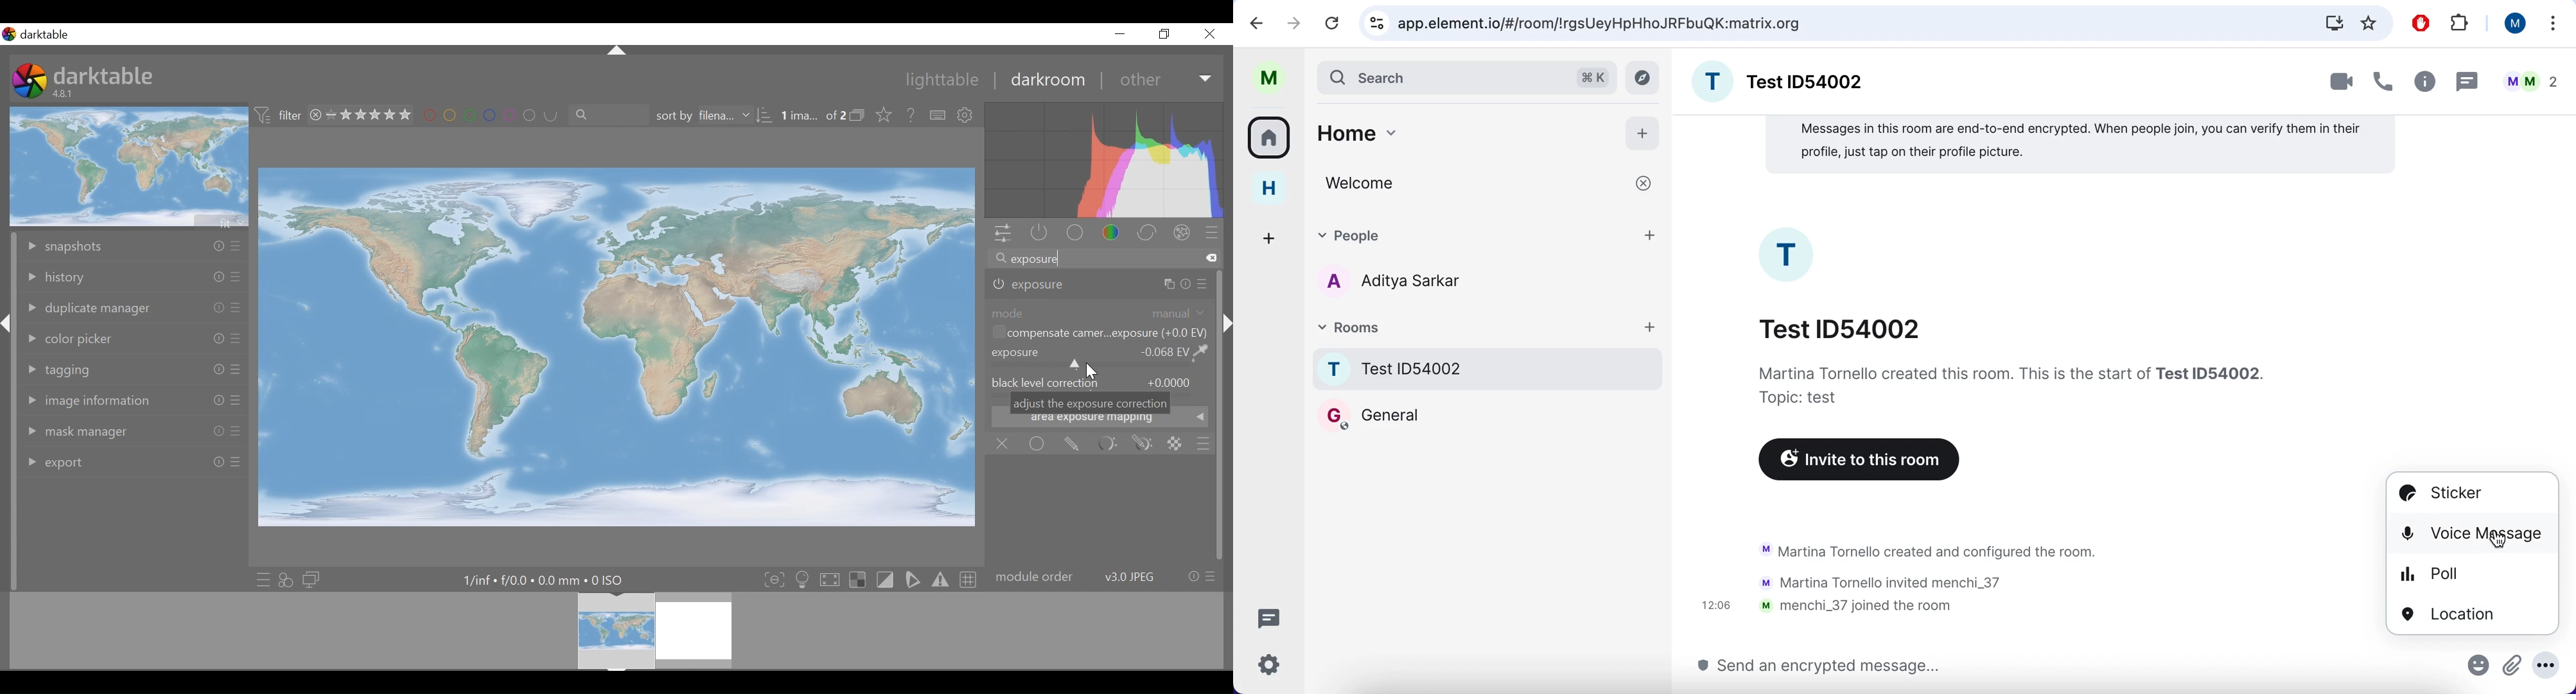 Image resolution: width=2576 pixels, height=700 pixels. What do you see at coordinates (1108, 443) in the screenshot?
I see `parametric mask` at bounding box center [1108, 443].